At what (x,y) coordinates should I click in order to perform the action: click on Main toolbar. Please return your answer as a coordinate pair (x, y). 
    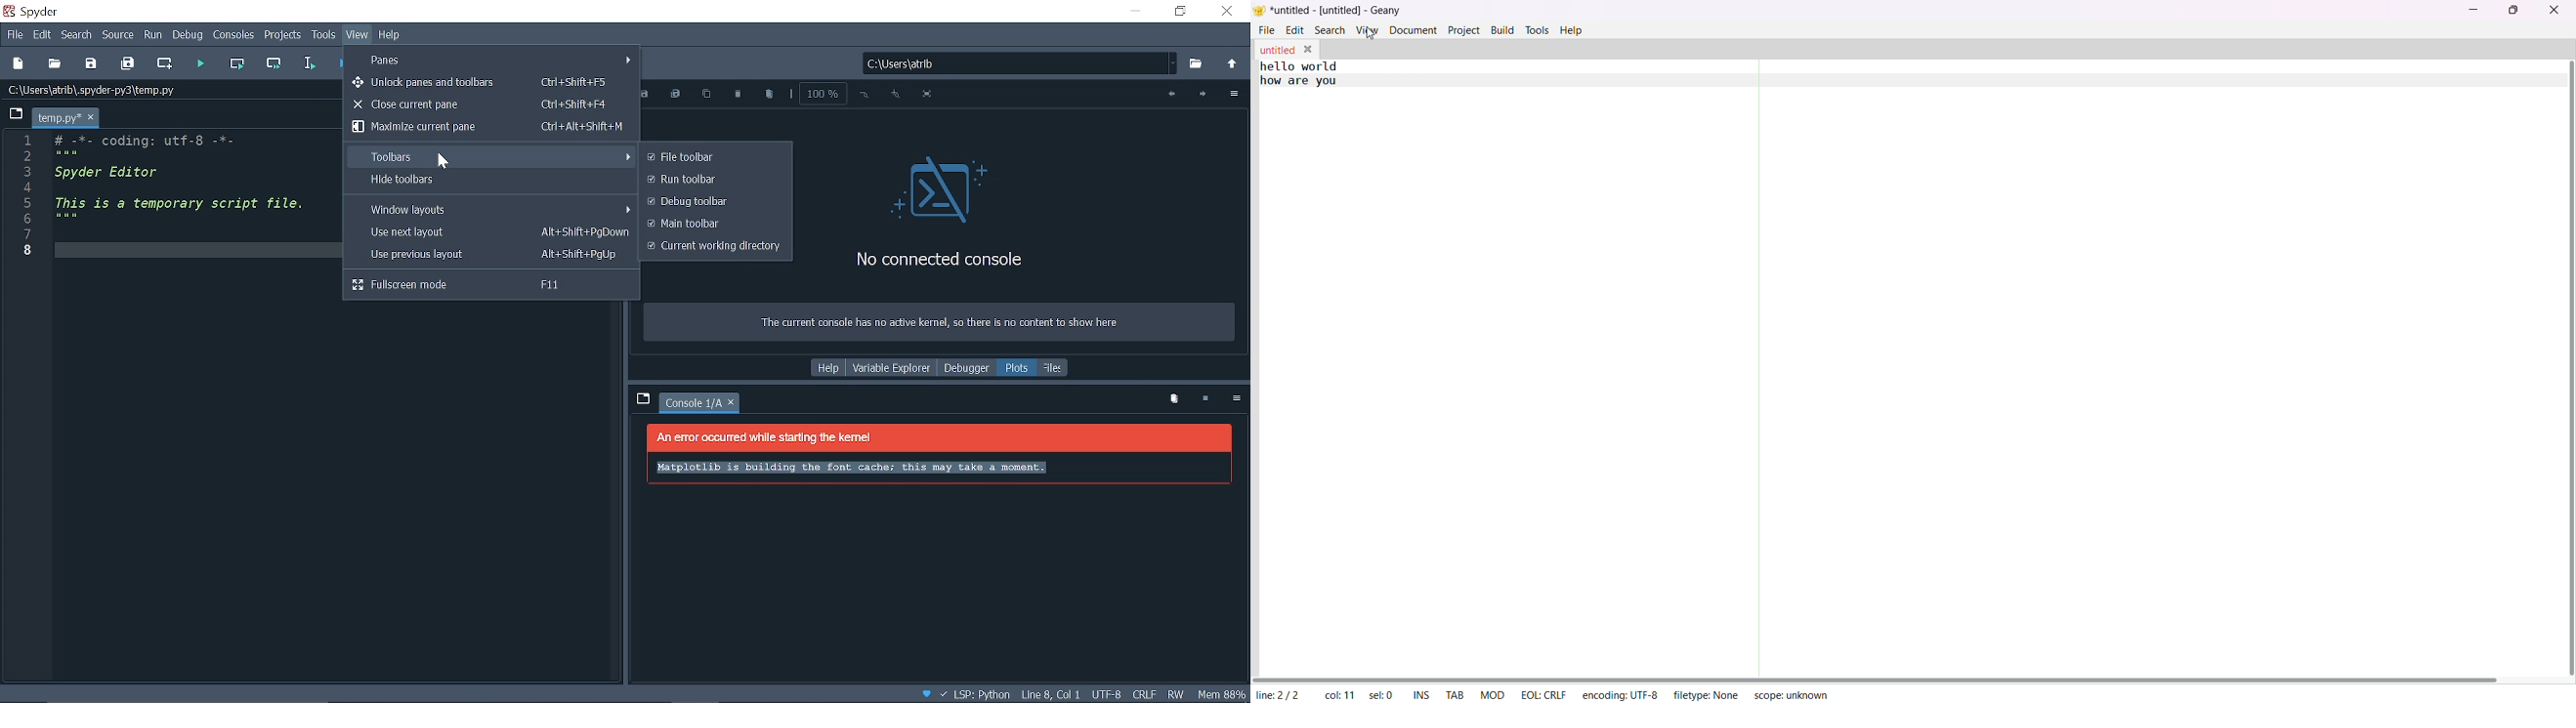
    Looking at the image, I should click on (713, 224).